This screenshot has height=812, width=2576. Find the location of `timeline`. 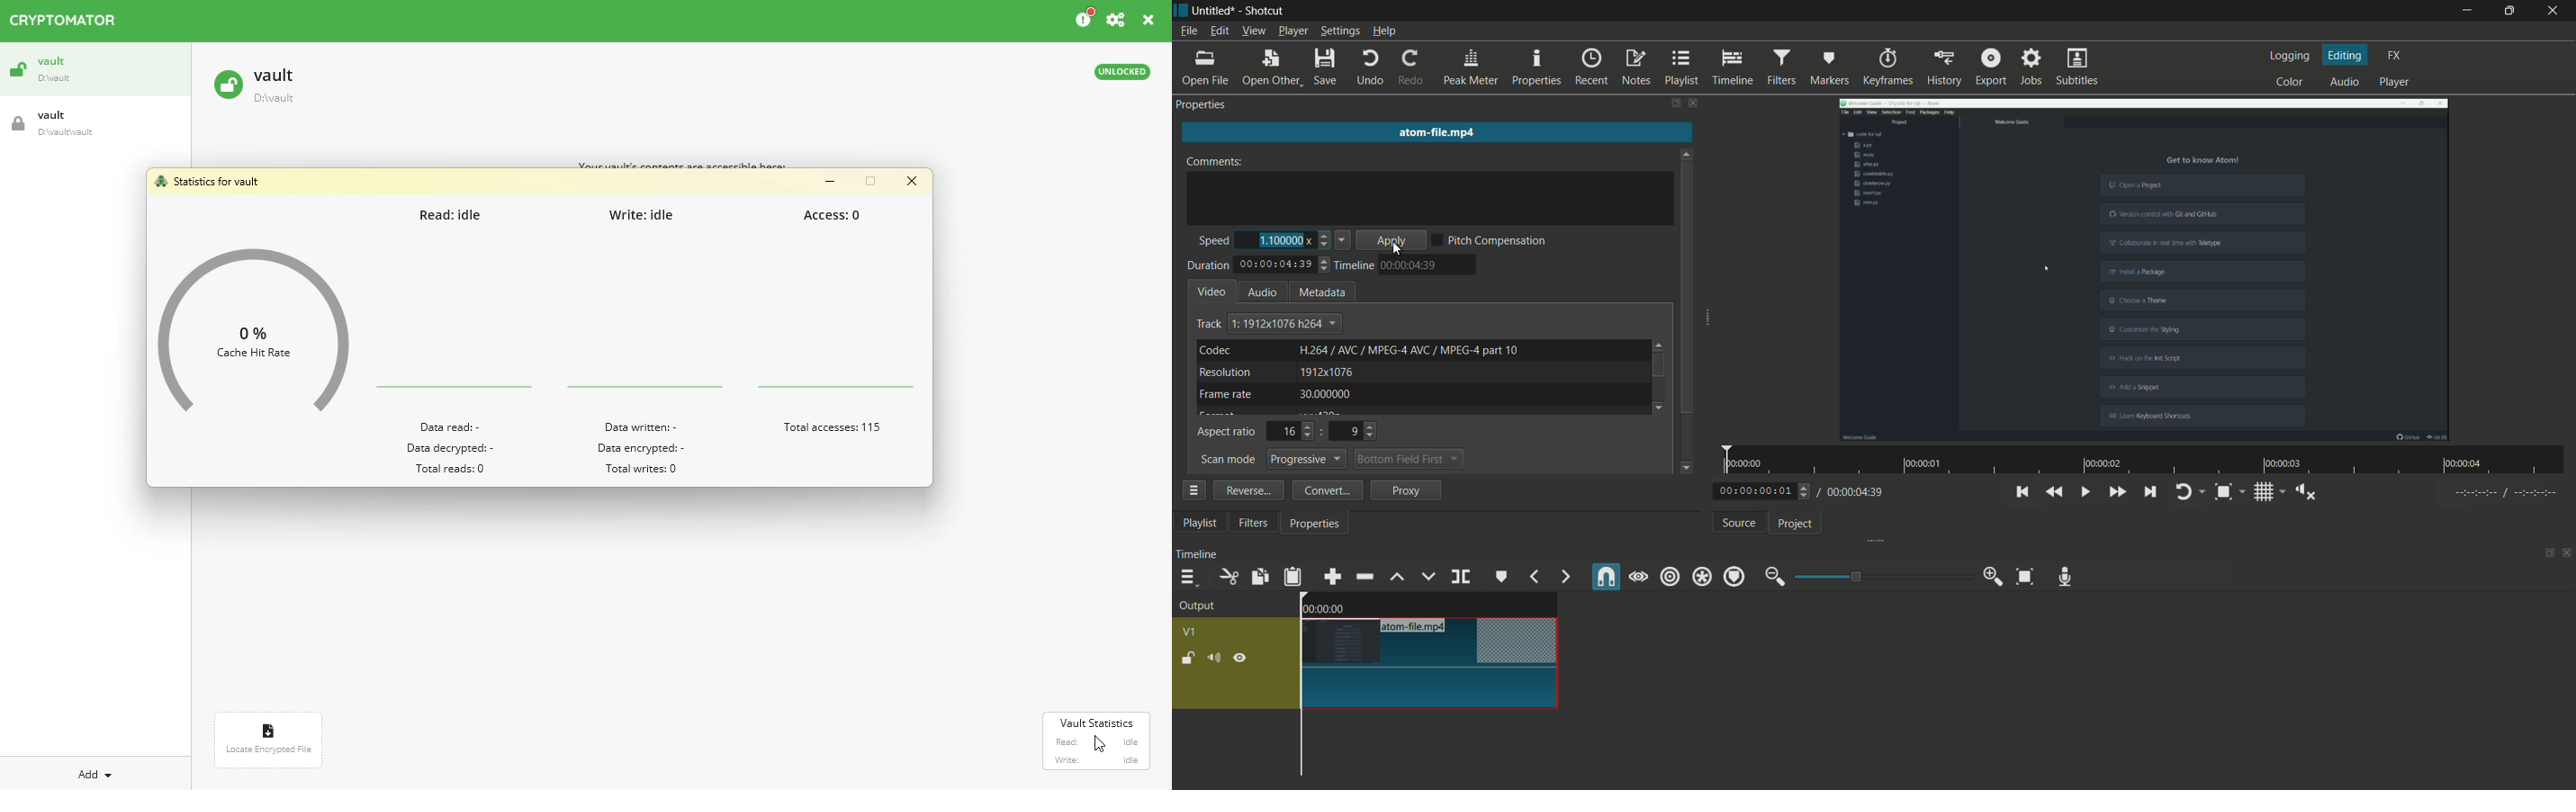

timeline is located at coordinates (1196, 554).